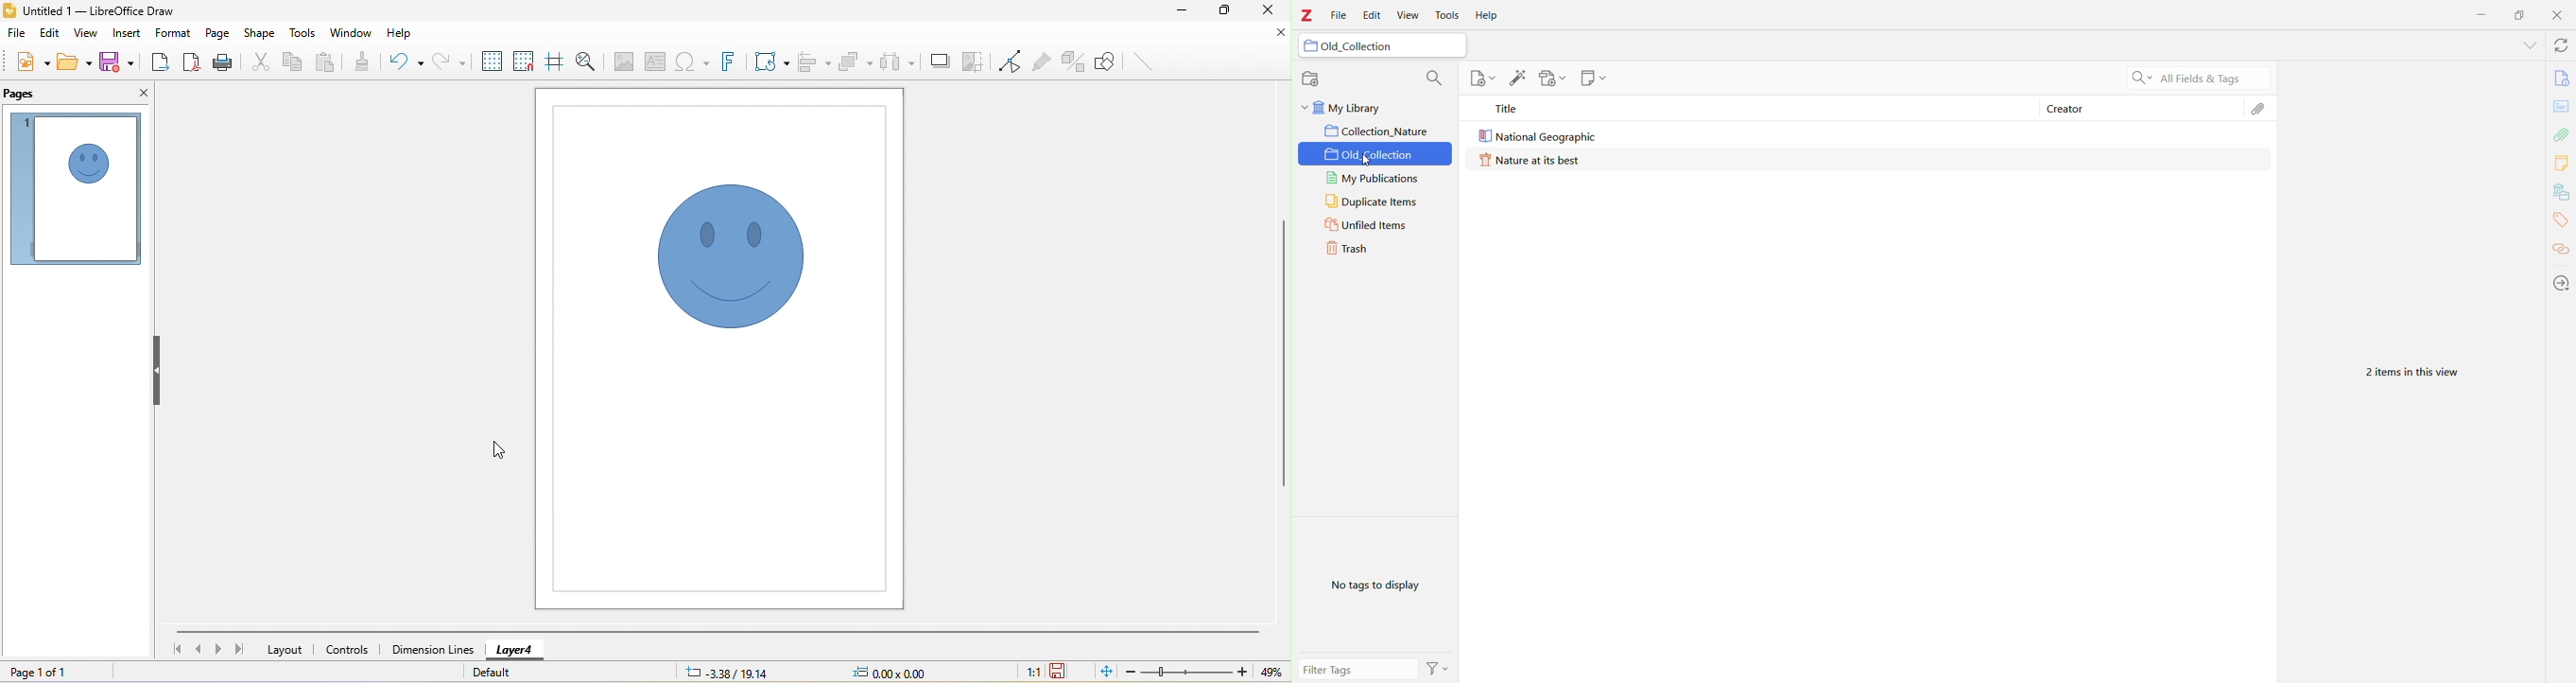 This screenshot has width=2576, height=700. What do you see at coordinates (1379, 179) in the screenshot?
I see `My Publications` at bounding box center [1379, 179].